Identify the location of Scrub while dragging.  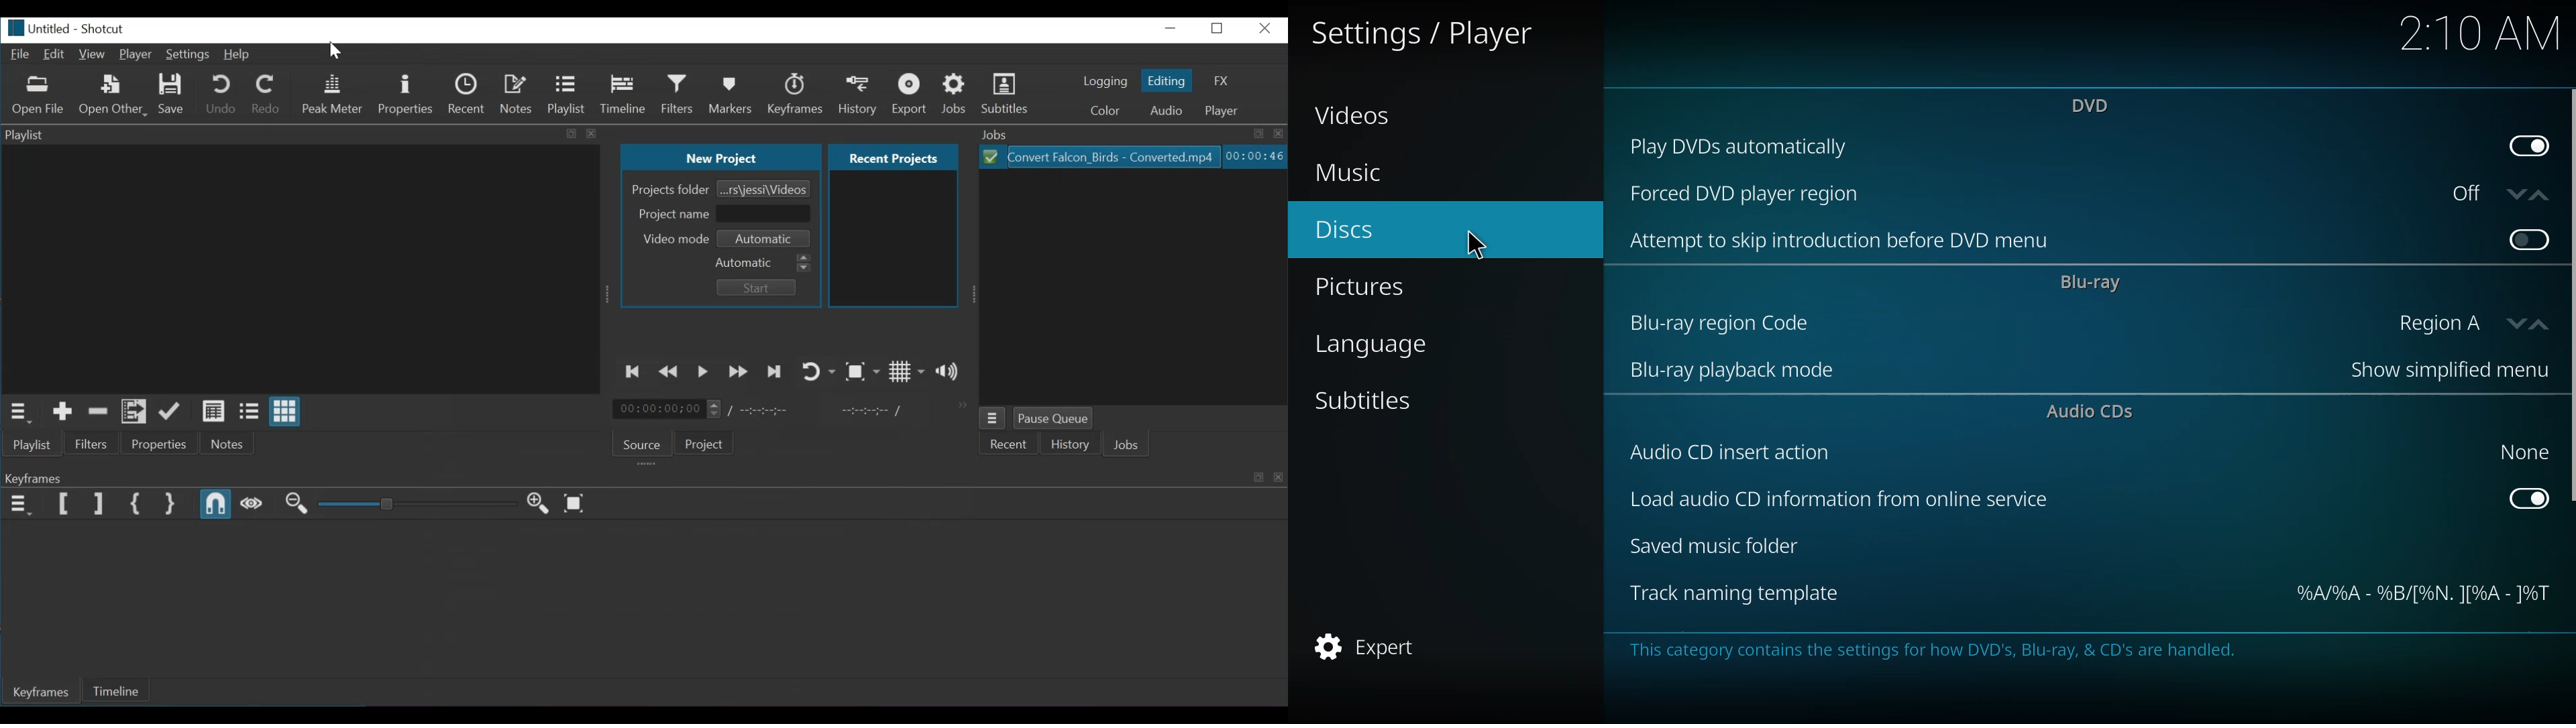
(252, 506).